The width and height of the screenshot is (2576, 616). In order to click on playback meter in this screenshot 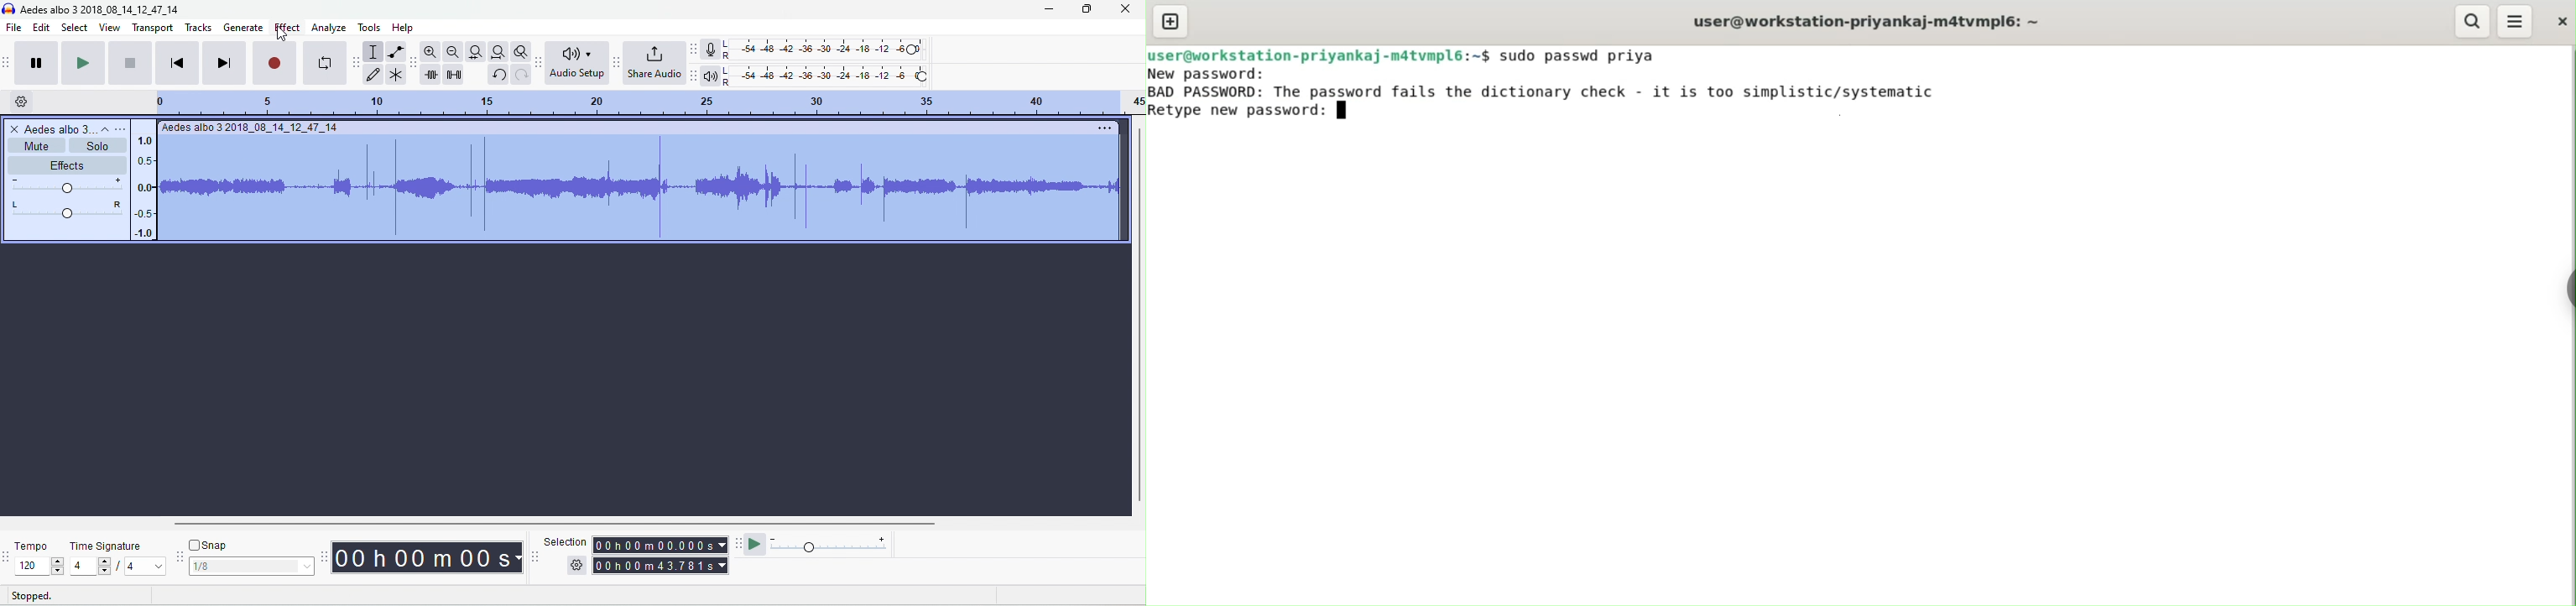, I will do `click(712, 76)`.